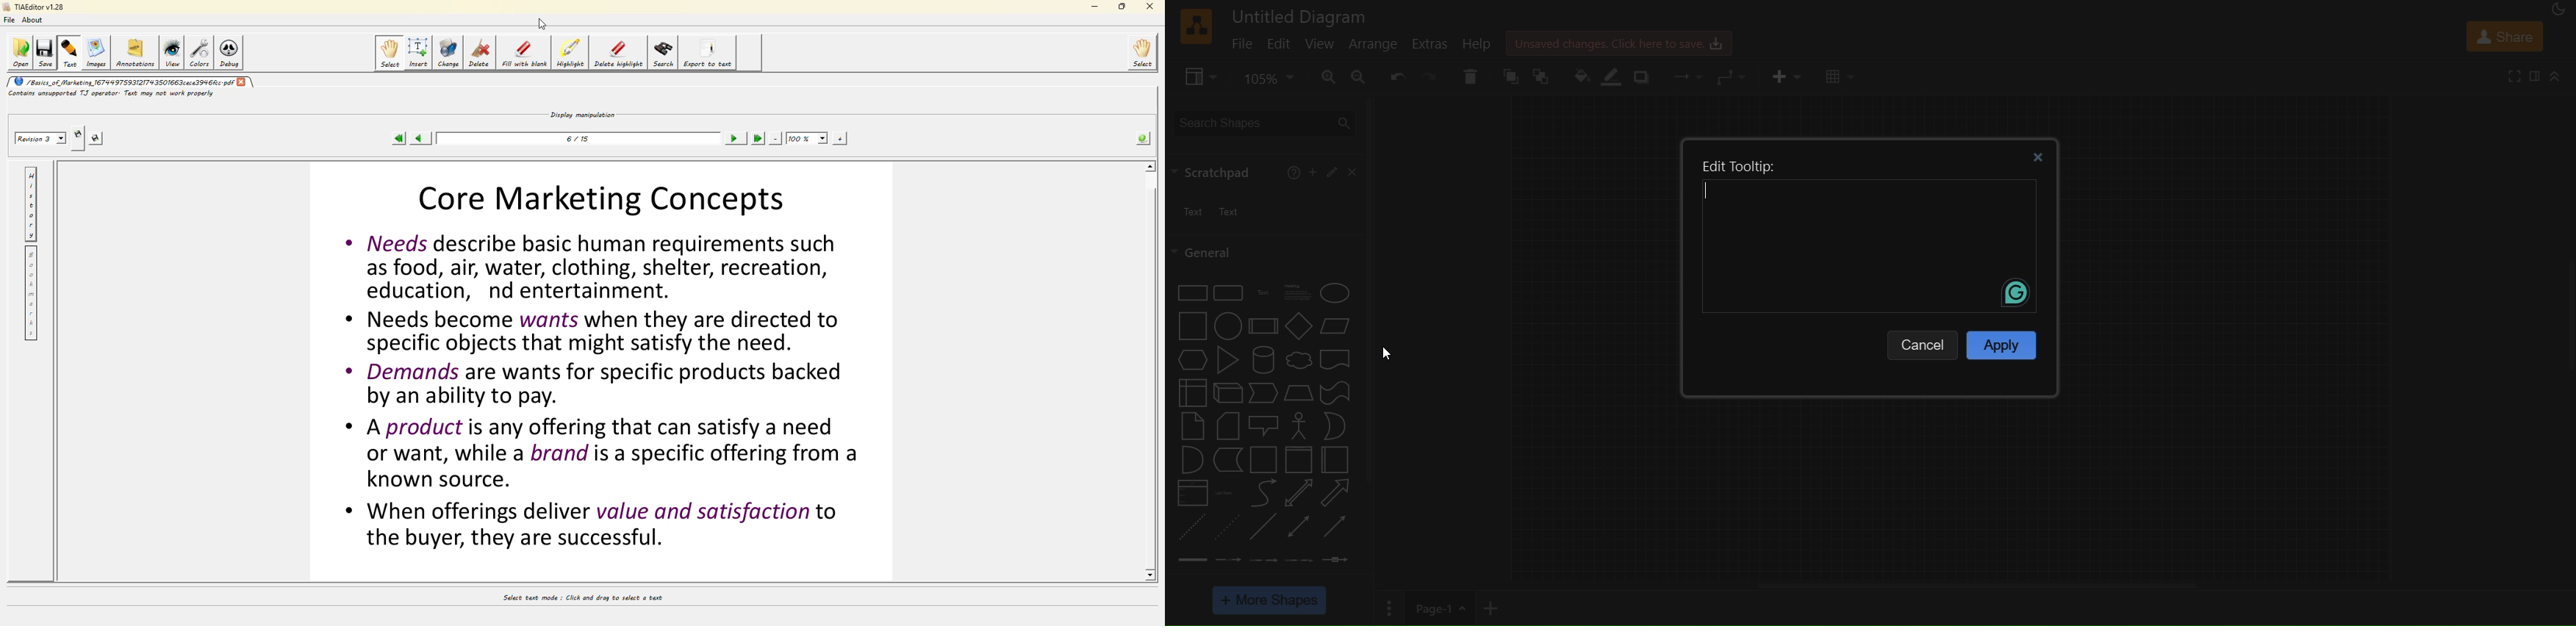 This screenshot has height=644, width=2576. What do you see at coordinates (2555, 76) in the screenshot?
I see `collapase/expand` at bounding box center [2555, 76].